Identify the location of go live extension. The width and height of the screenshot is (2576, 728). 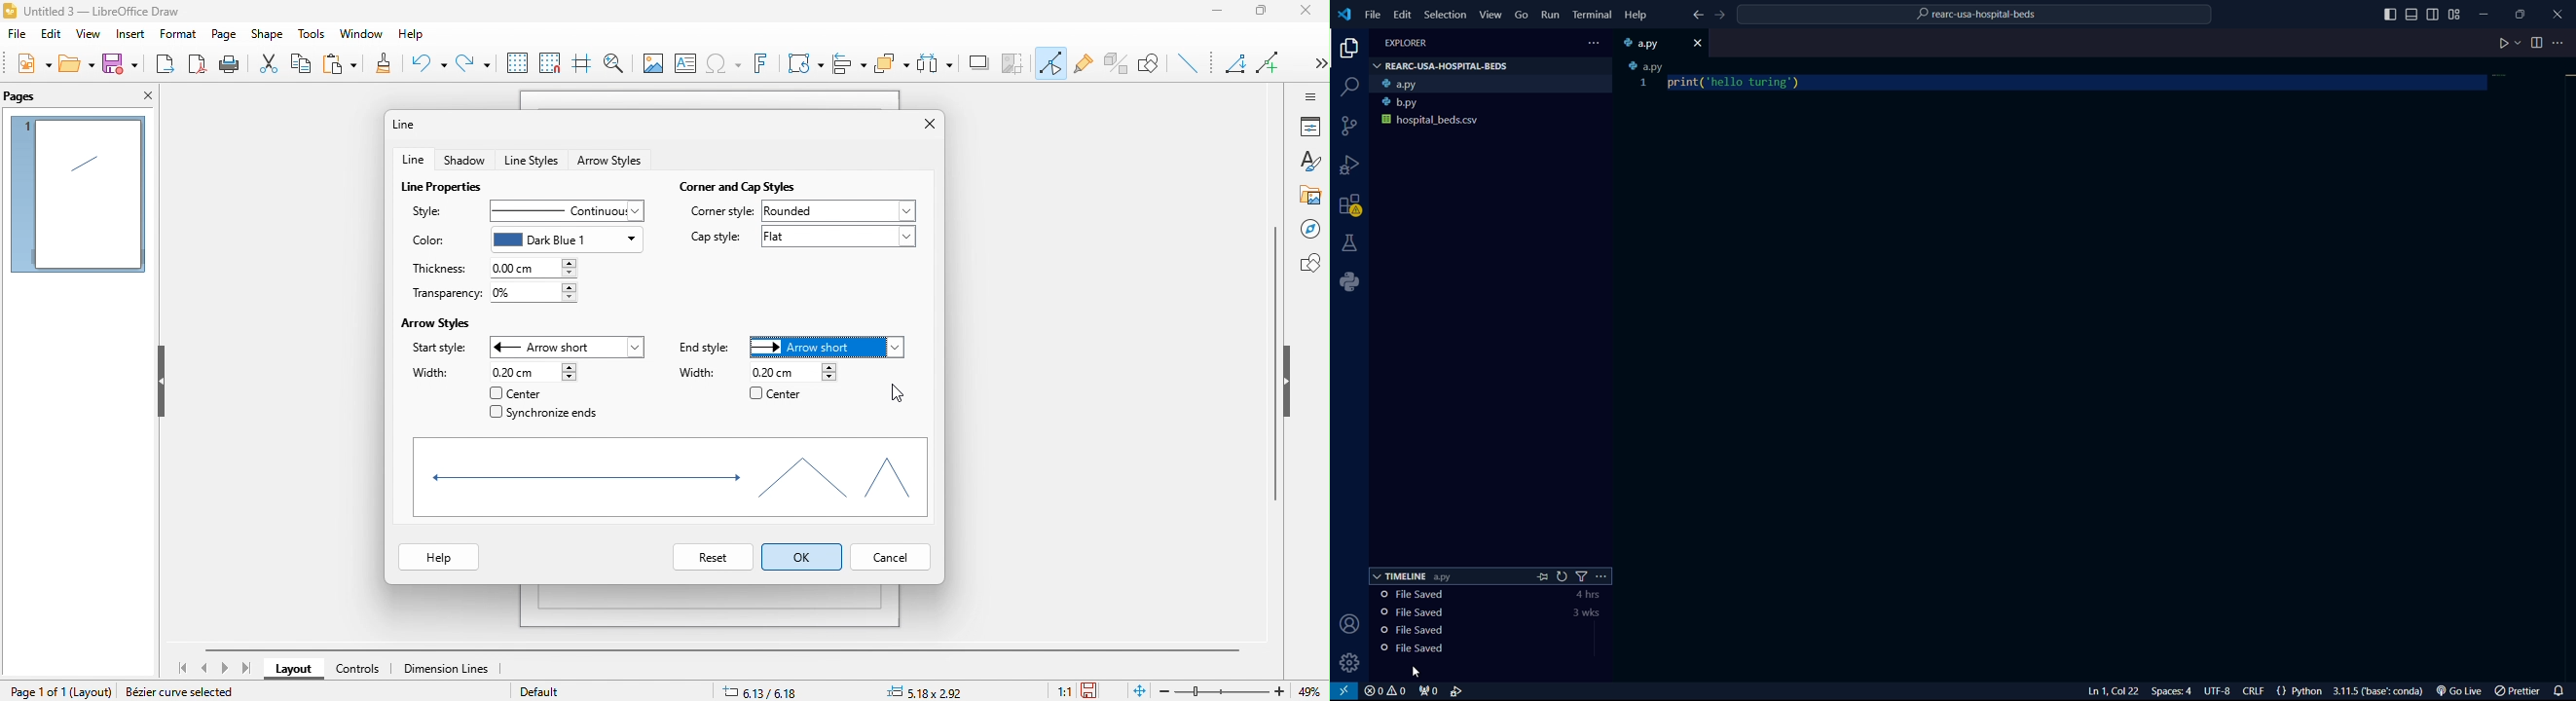
(2457, 691).